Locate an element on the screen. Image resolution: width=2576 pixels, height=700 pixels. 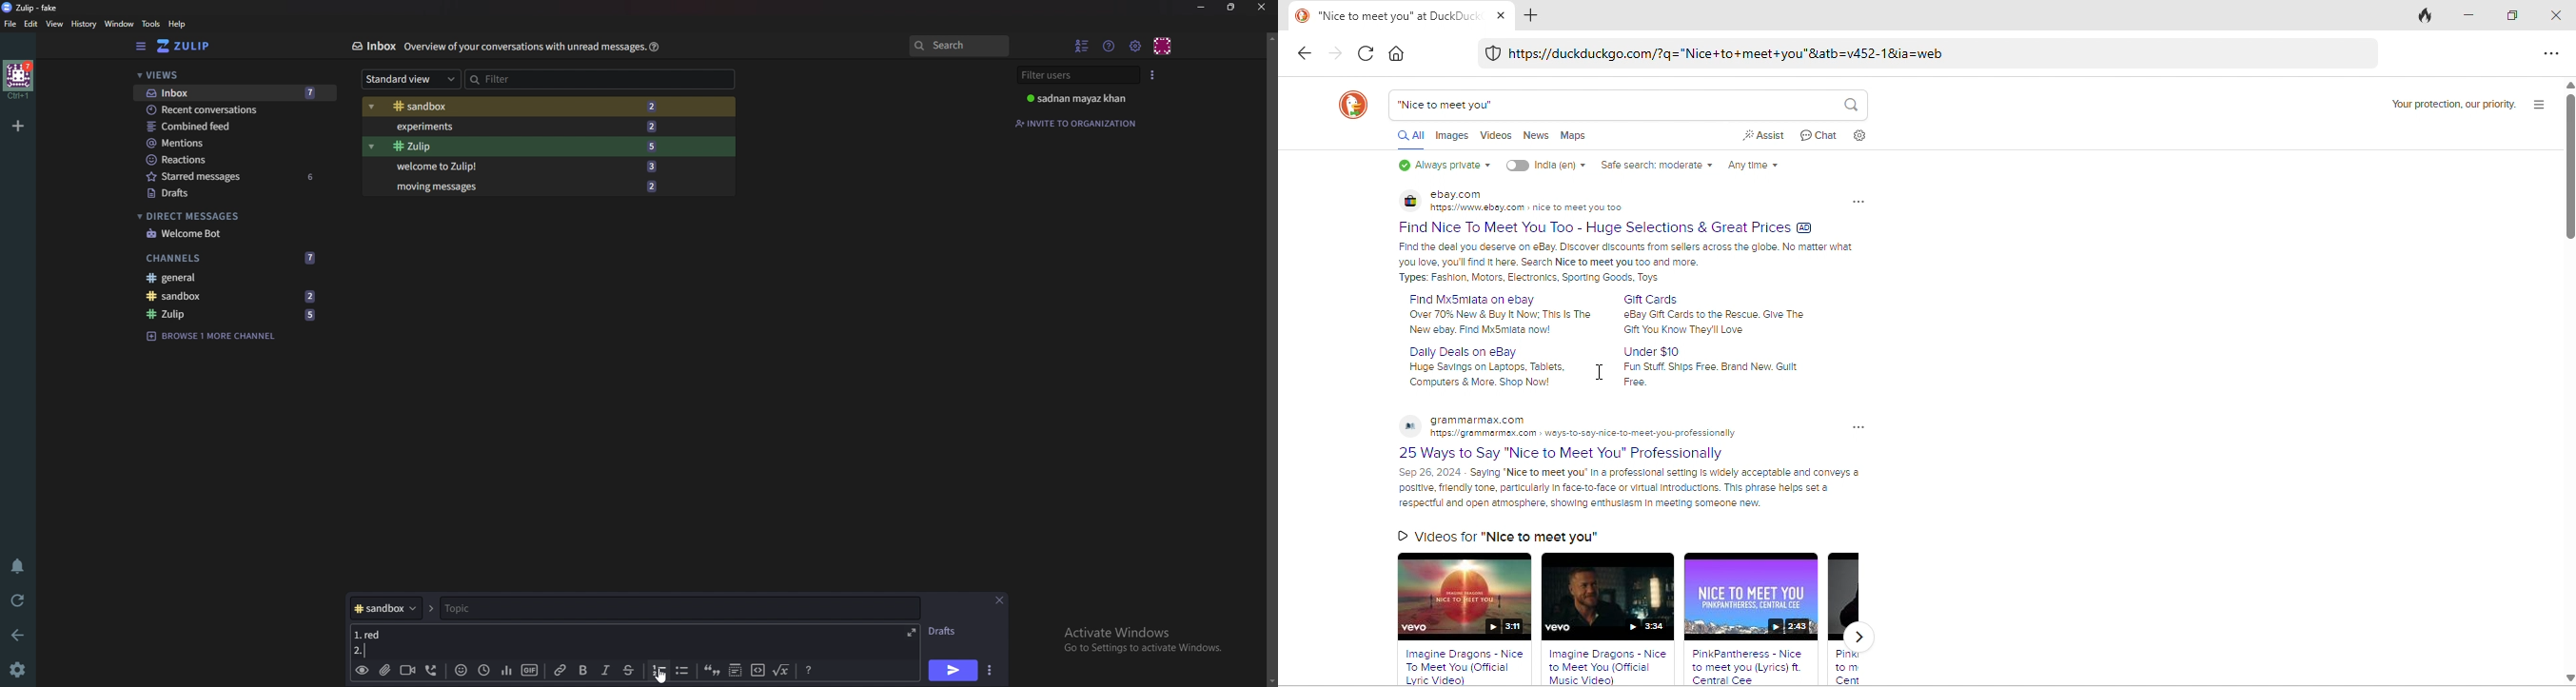
Window is located at coordinates (117, 23).